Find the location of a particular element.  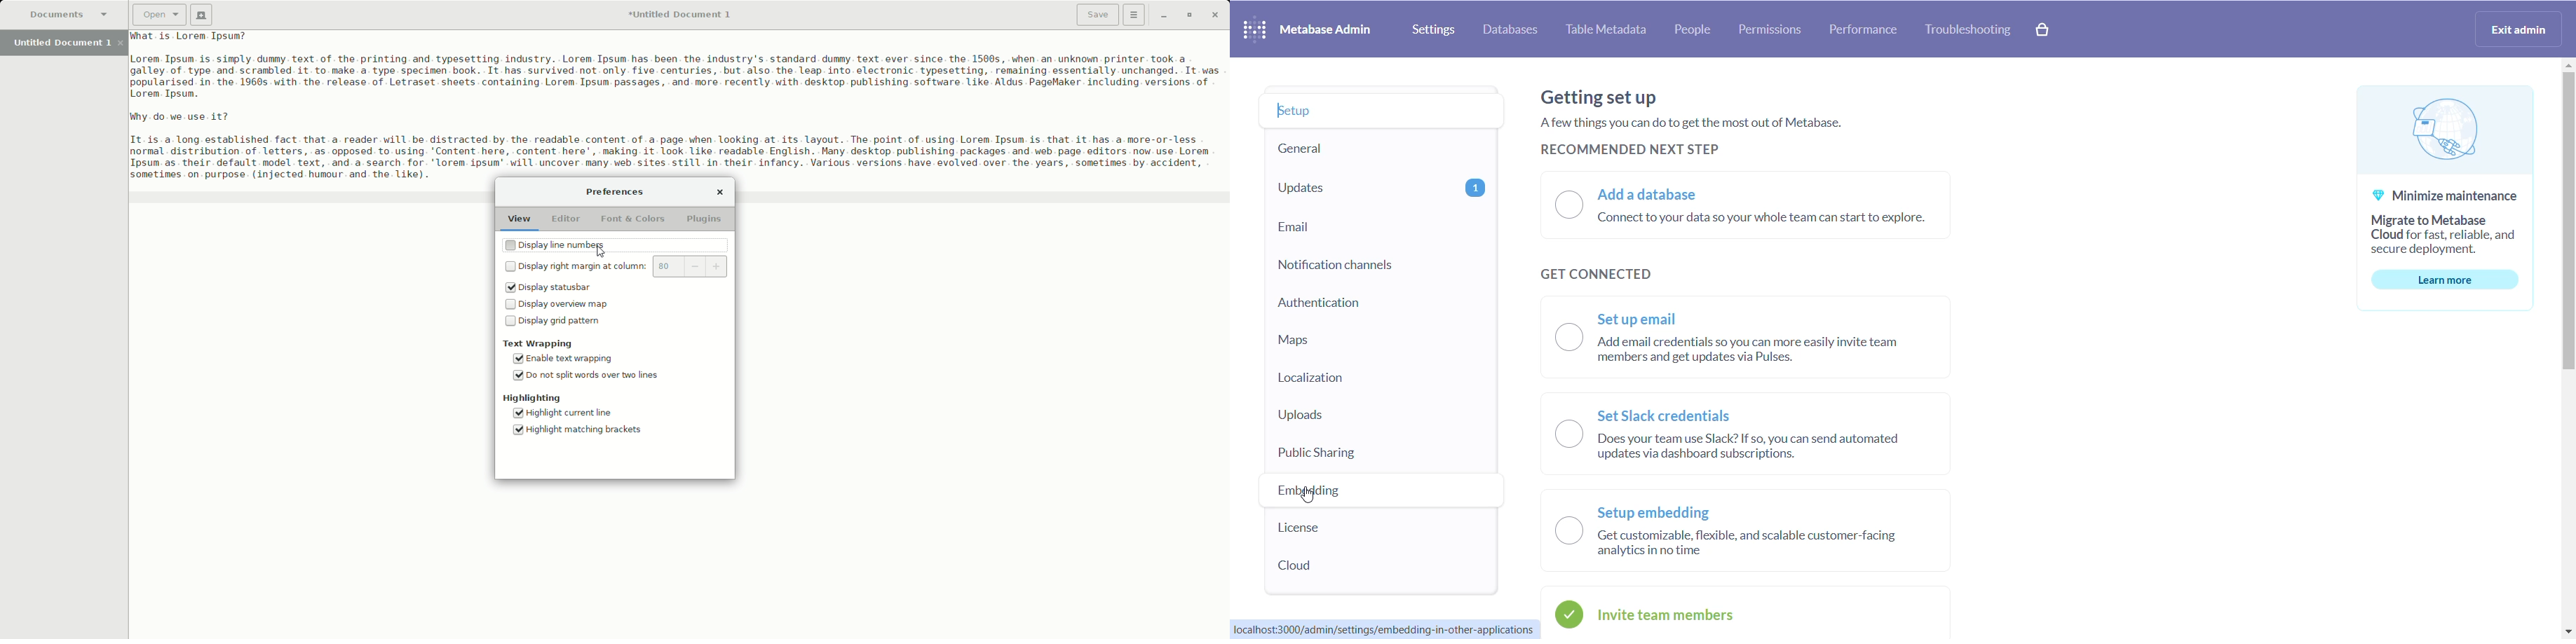

Display right margin is located at coordinates (575, 267).